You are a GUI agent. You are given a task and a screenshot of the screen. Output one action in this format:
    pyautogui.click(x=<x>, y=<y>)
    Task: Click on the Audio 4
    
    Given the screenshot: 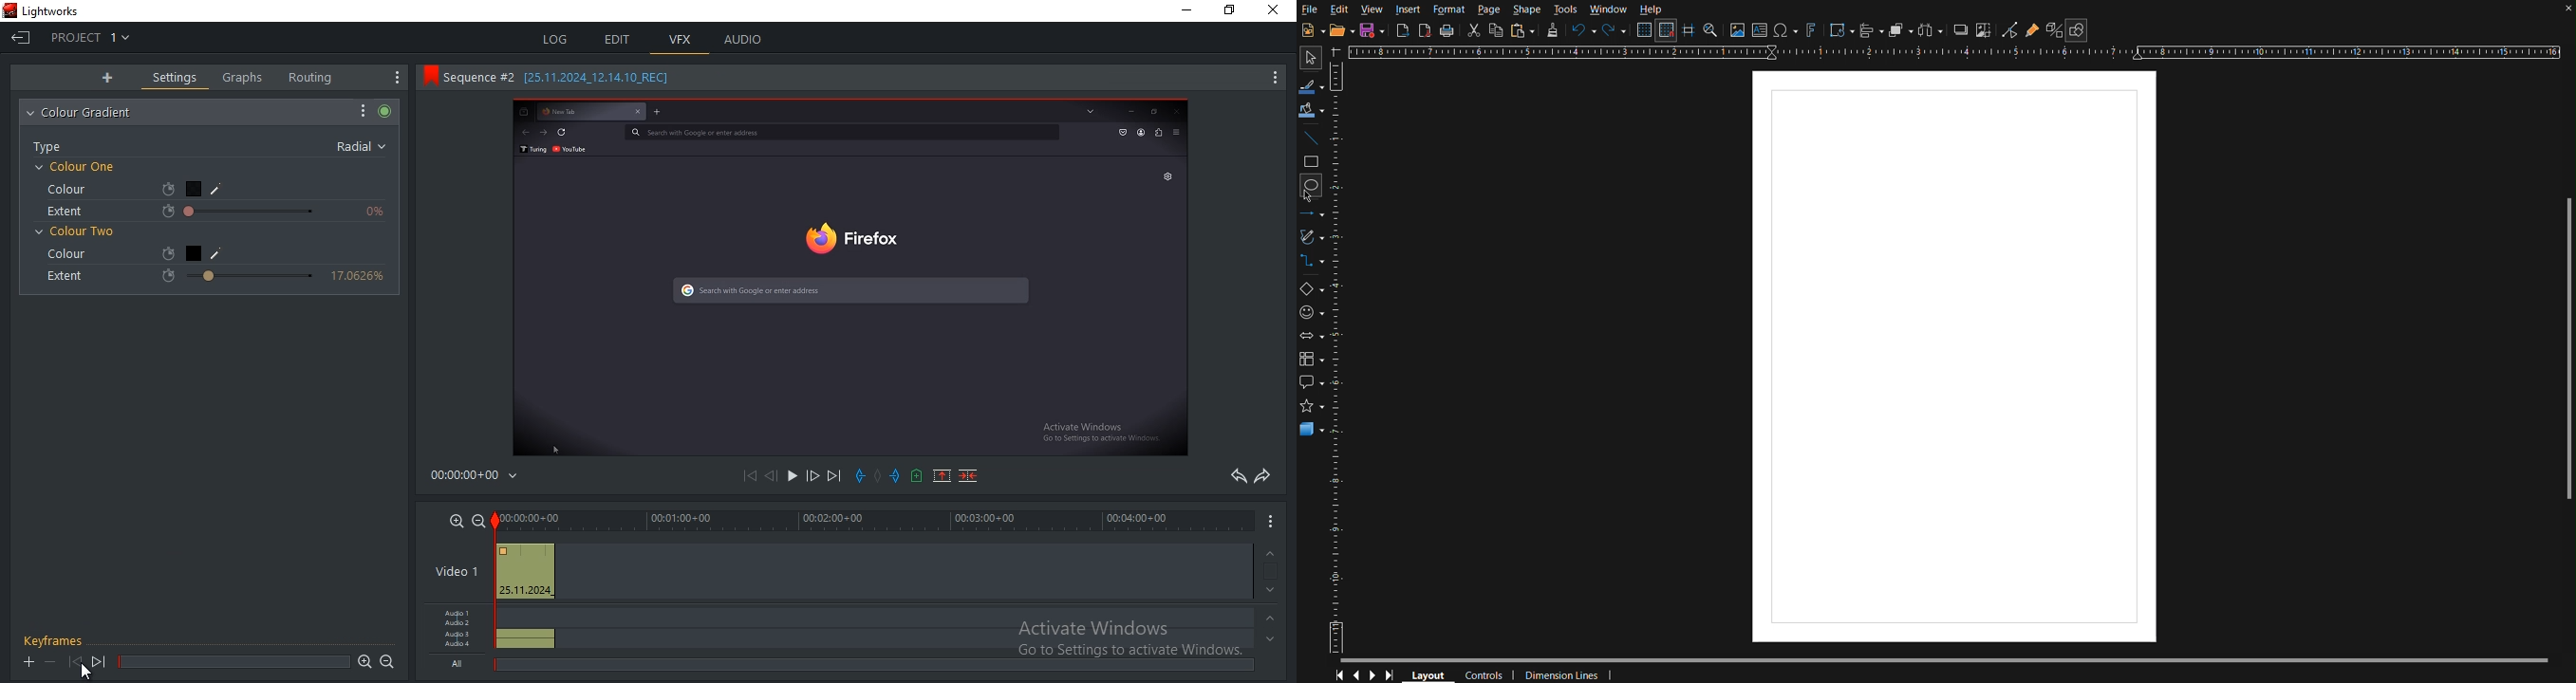 What is the action you would take?
    pyautogui.click(x=460, y=647)
    